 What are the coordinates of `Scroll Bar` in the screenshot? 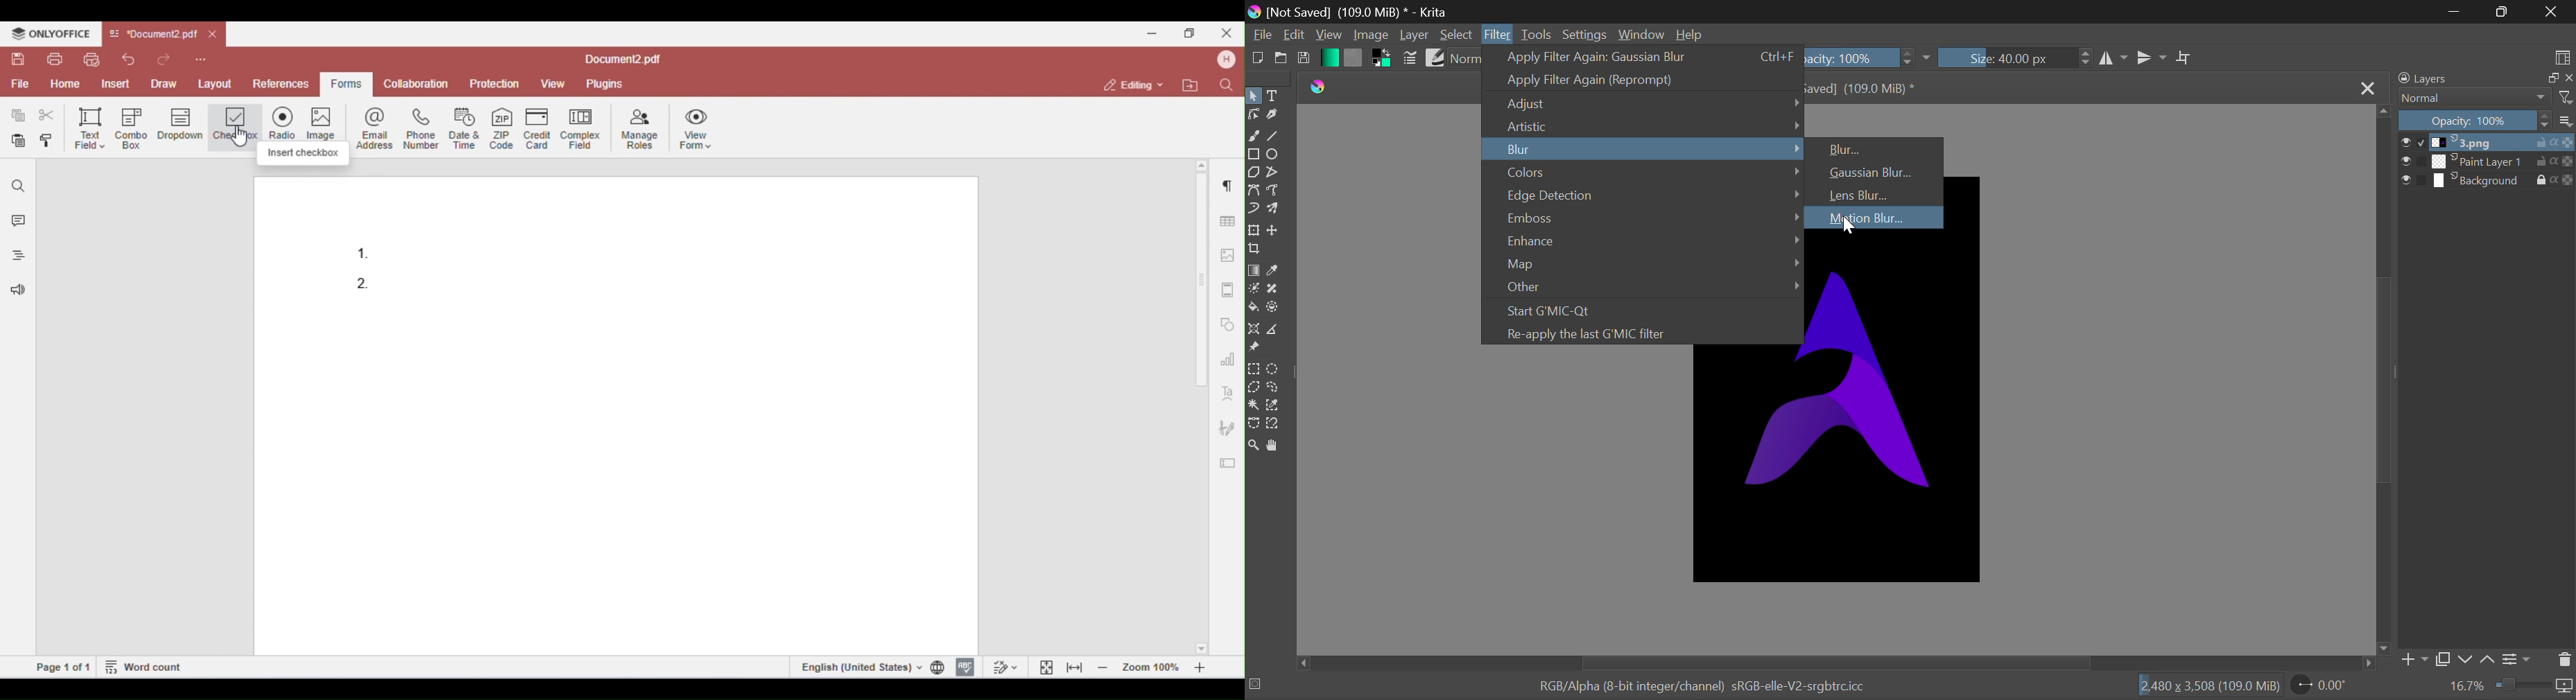 It's located at (2385, 380).